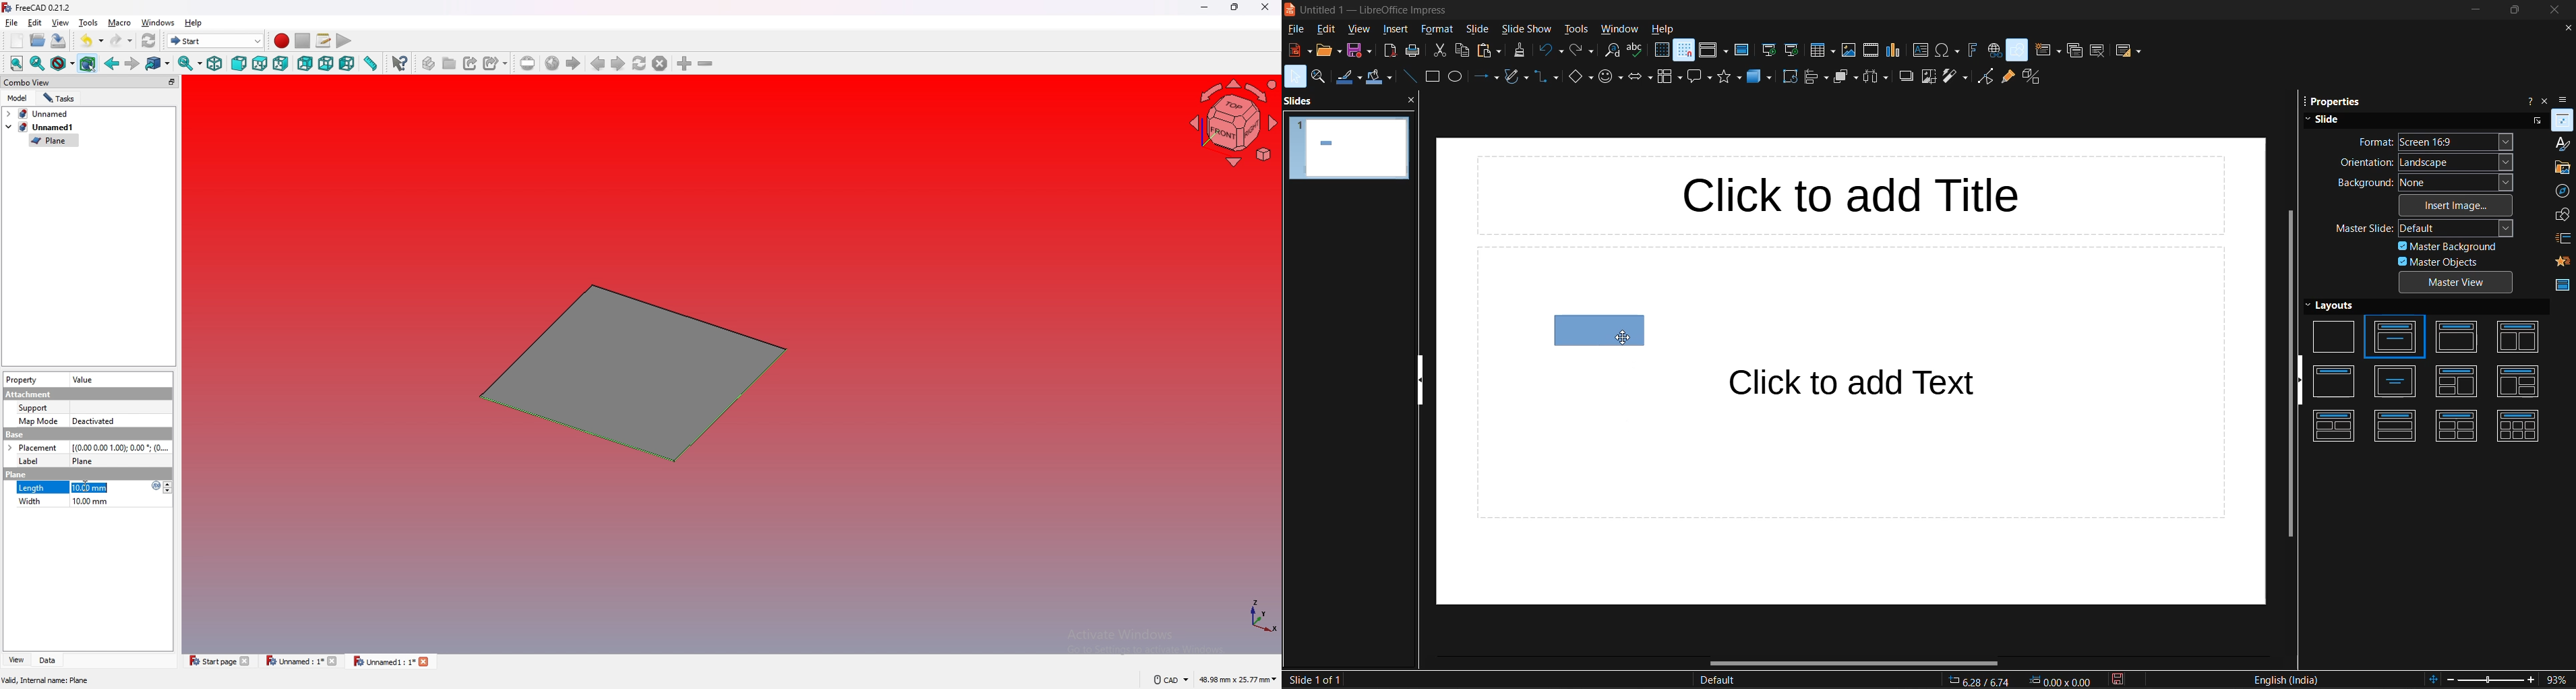 The width and height of the screenshot is (2576, 700). Describe the element at coordinates (50, 660) in the screenshot. I see `data` at that location.